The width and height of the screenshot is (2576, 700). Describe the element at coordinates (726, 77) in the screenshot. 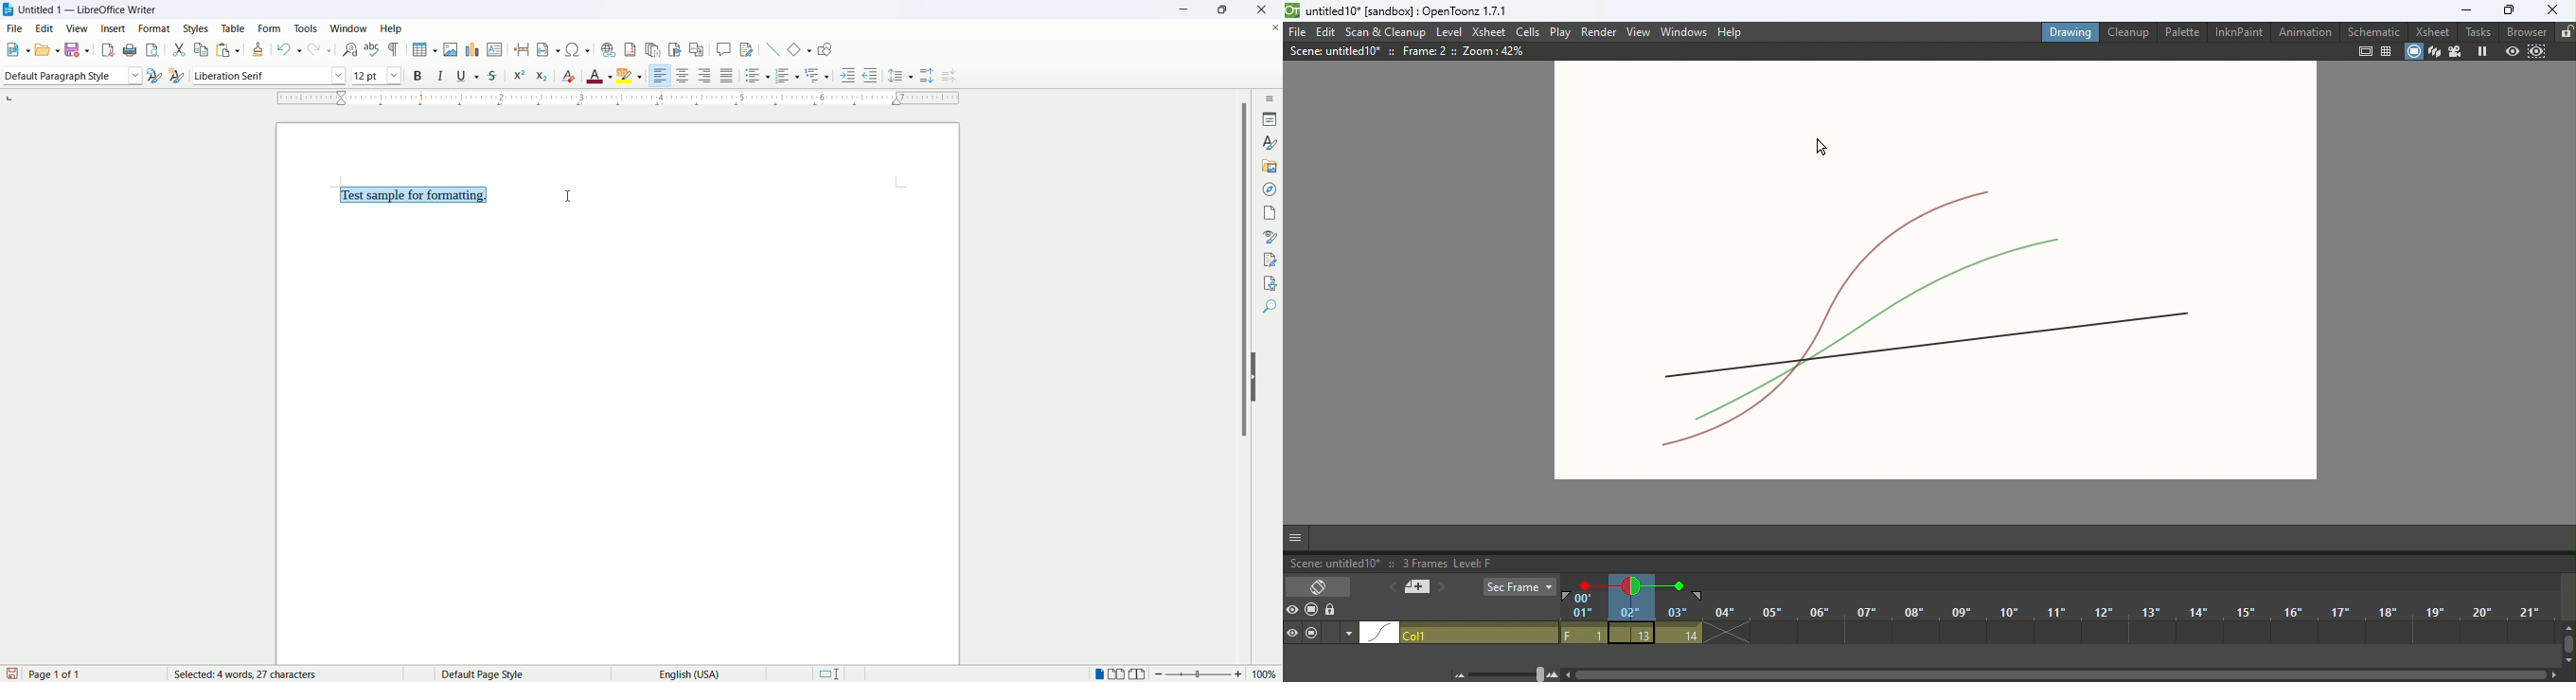

I see `justified` at that location.